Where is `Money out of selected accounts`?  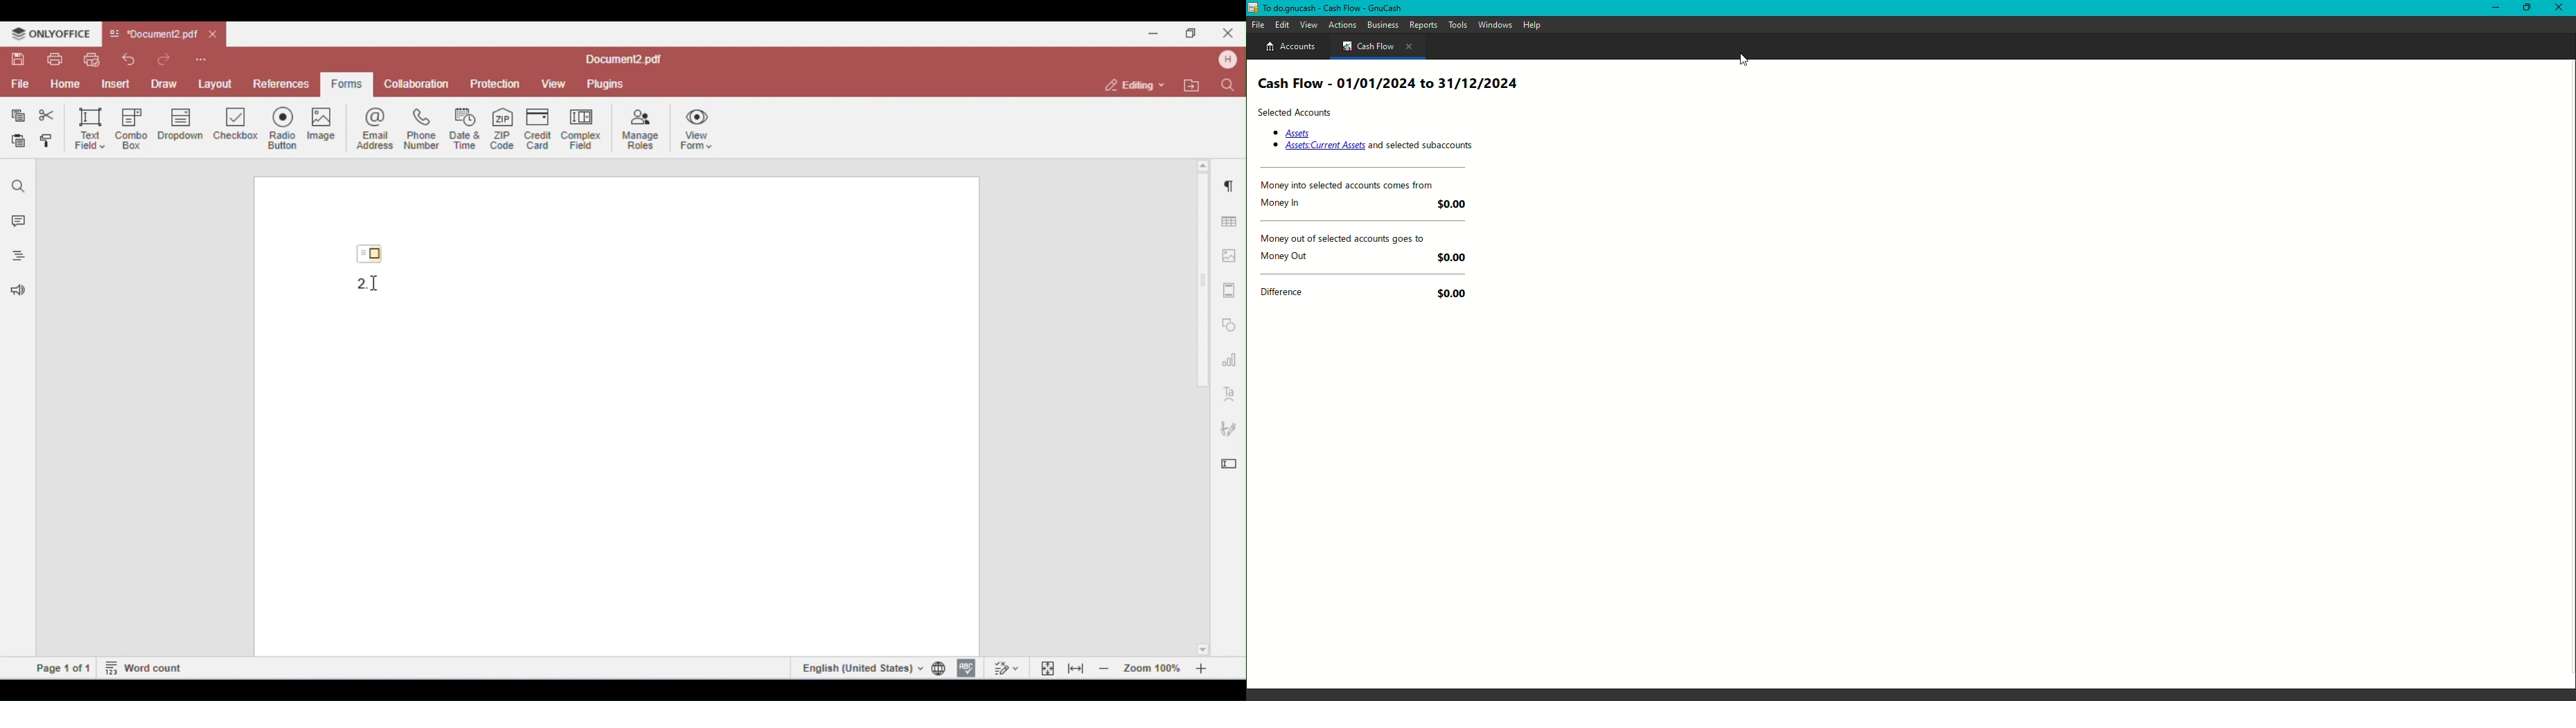 Money out of selected accounts is located at coordinates (1347, 238).